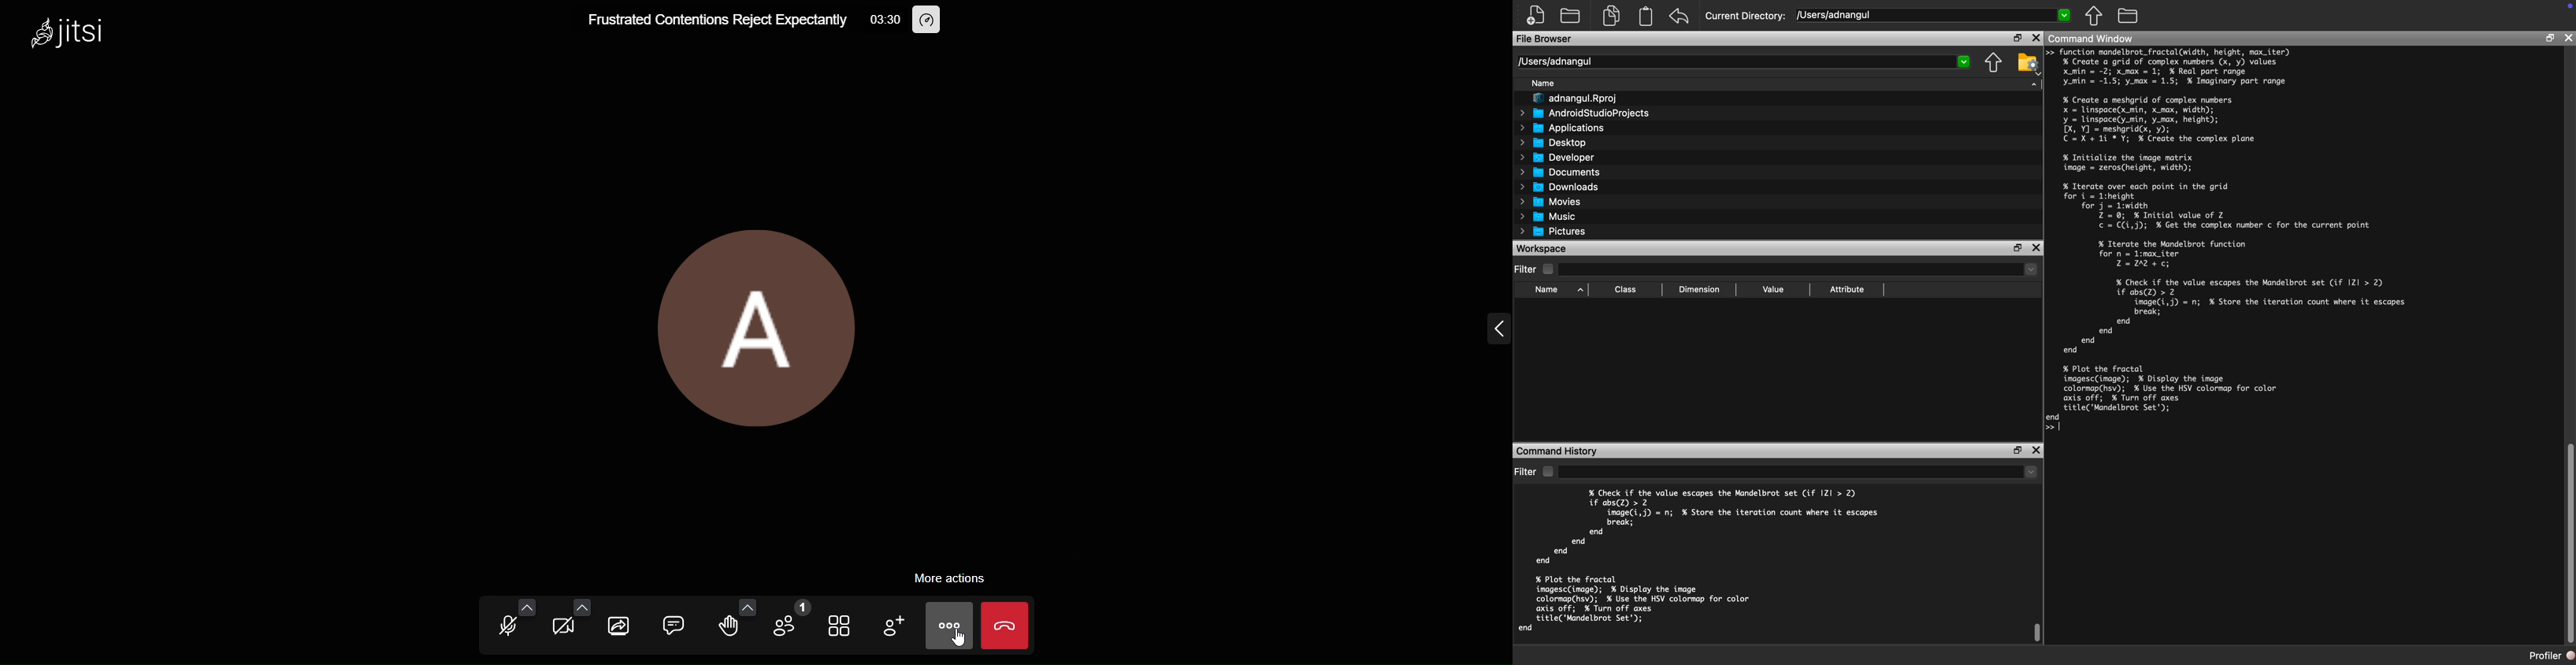 The width and height of the screenshot is (2576, 672). What do you see at coordinates (2568, 38) in the screenshot?
I see `Close ` at bounding box center [2568, 38].